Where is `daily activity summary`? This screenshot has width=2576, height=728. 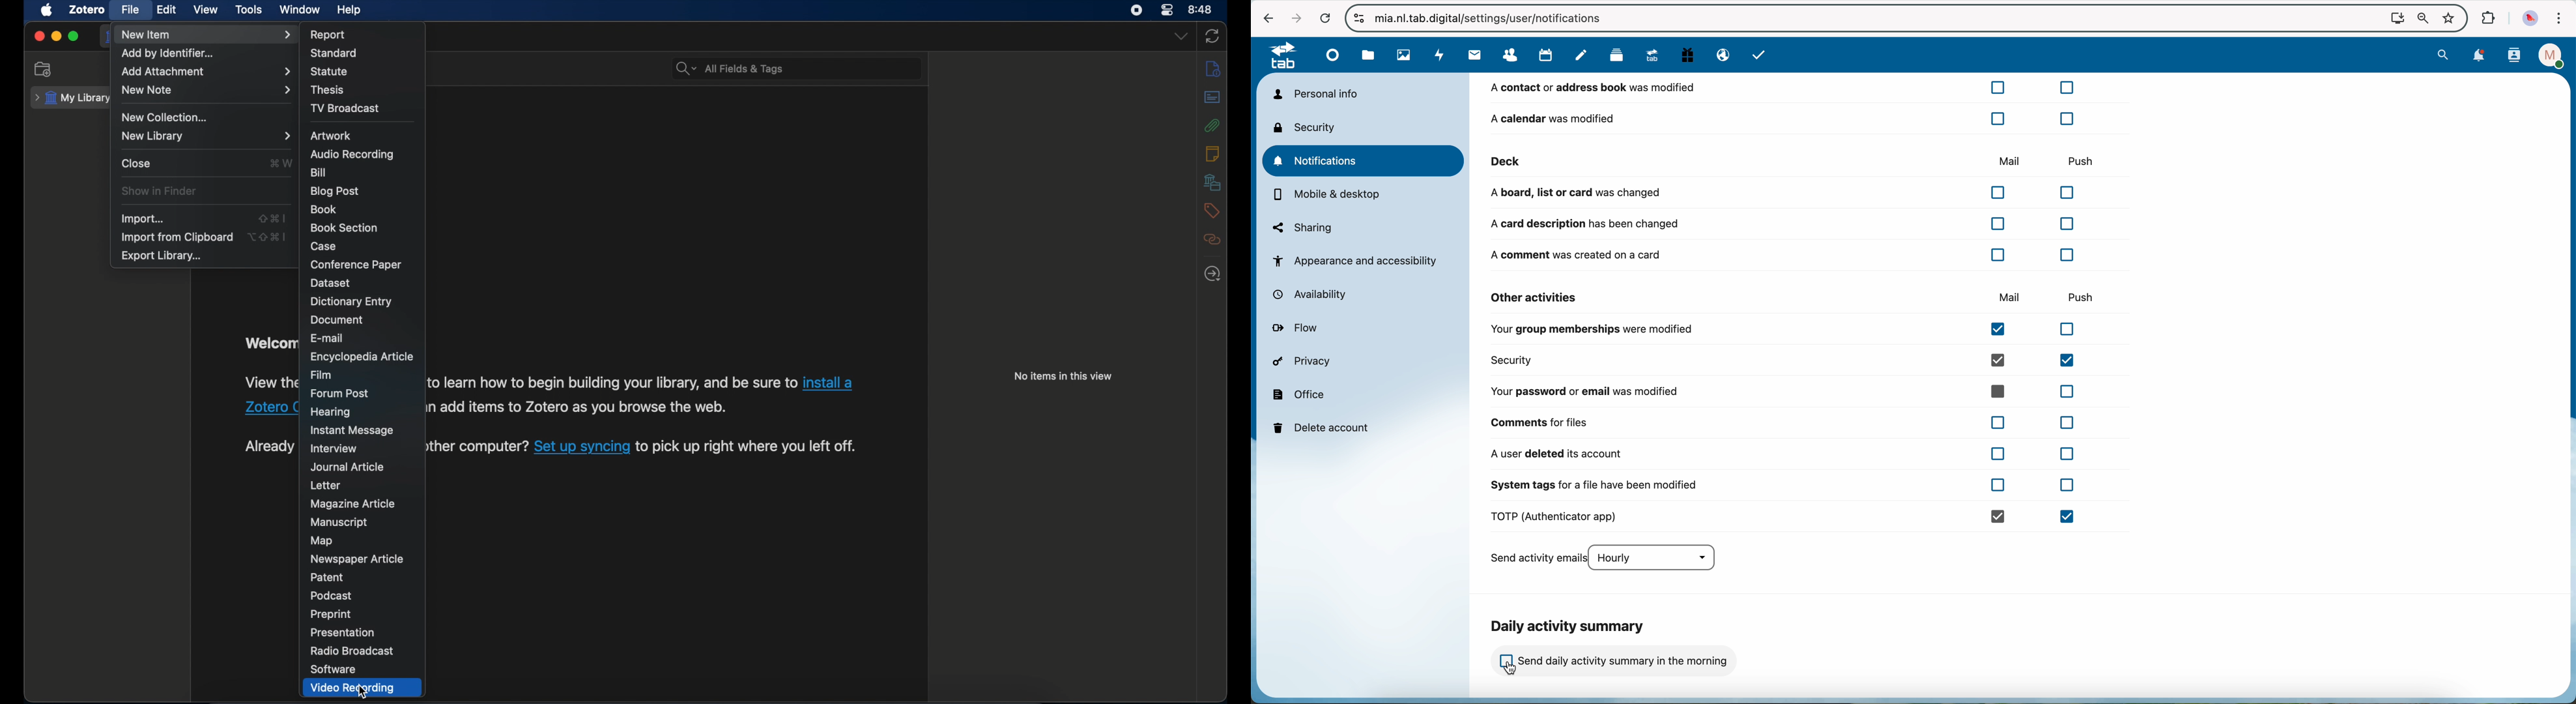 daily activity summary is located at coordinates (1570, 626).